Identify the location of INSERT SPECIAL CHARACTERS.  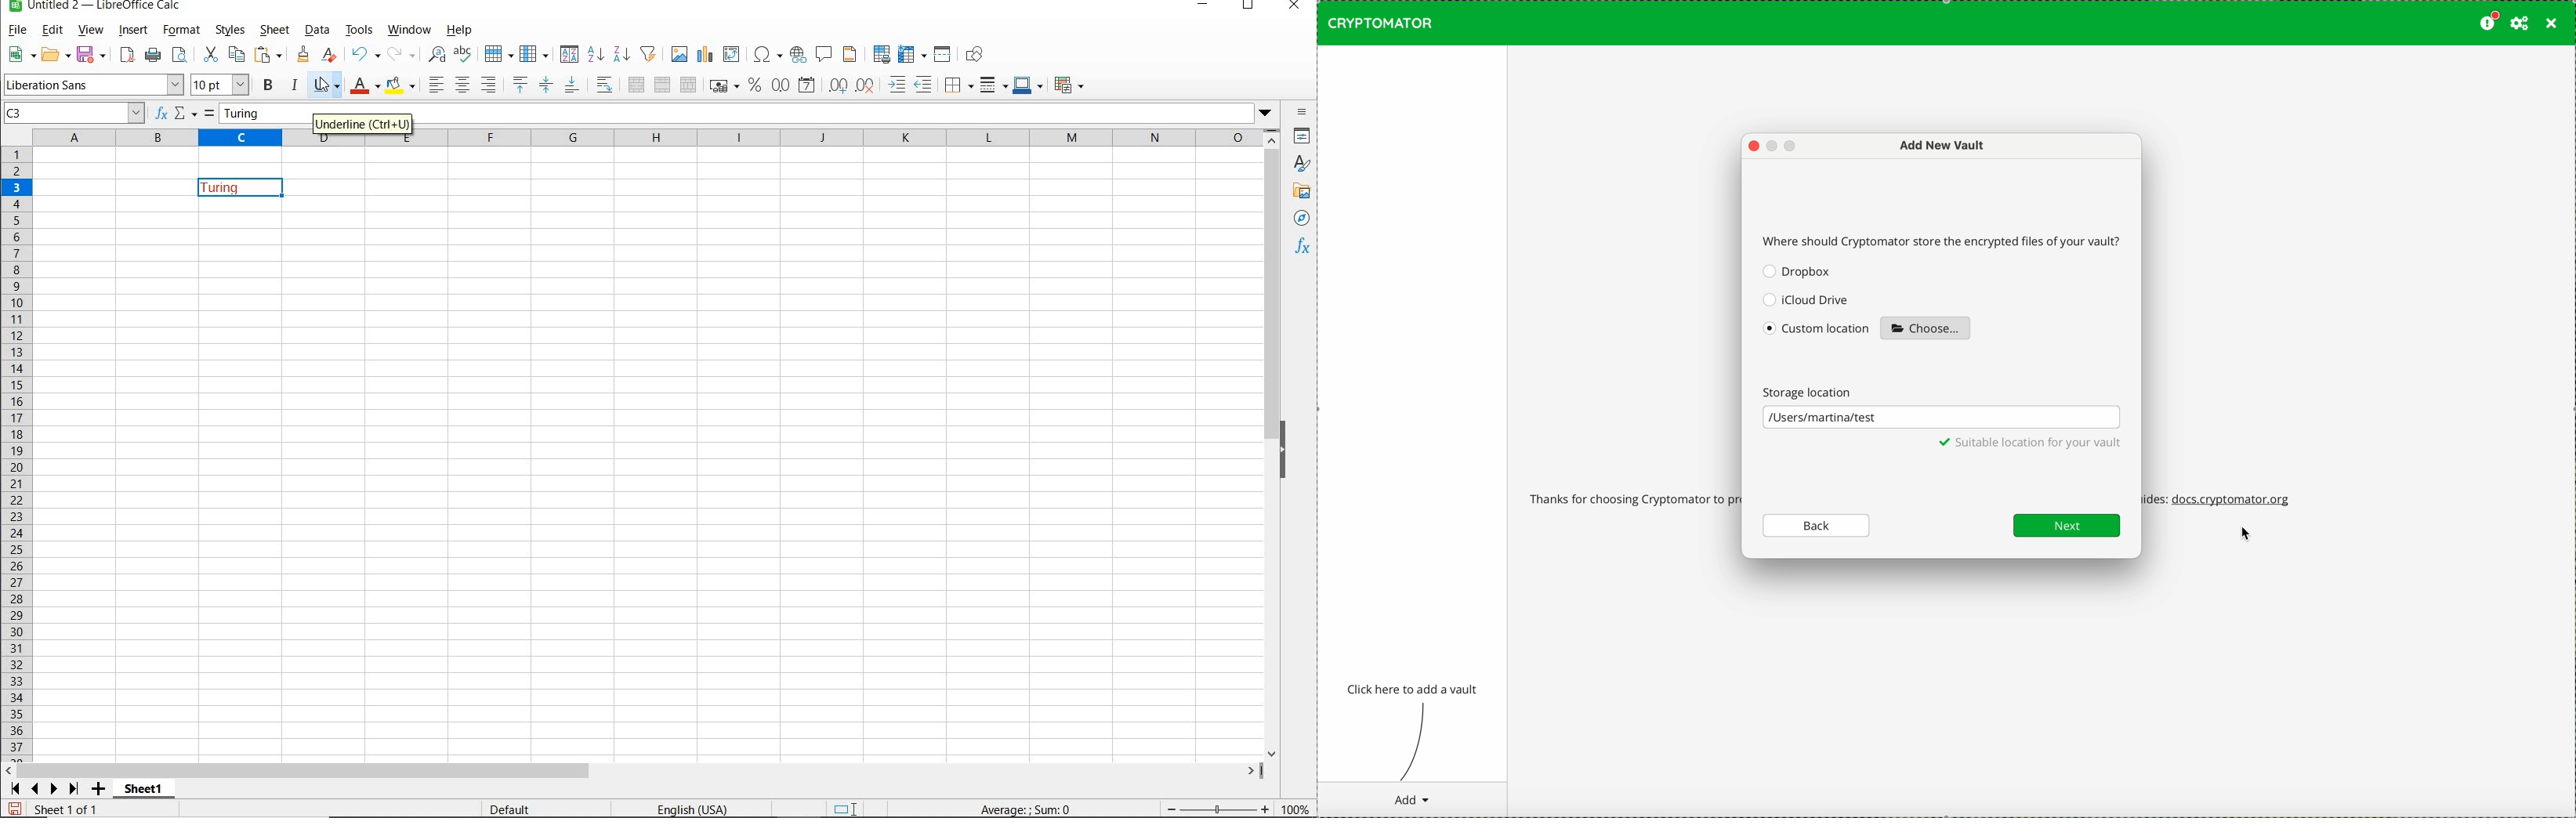
(766, 56).